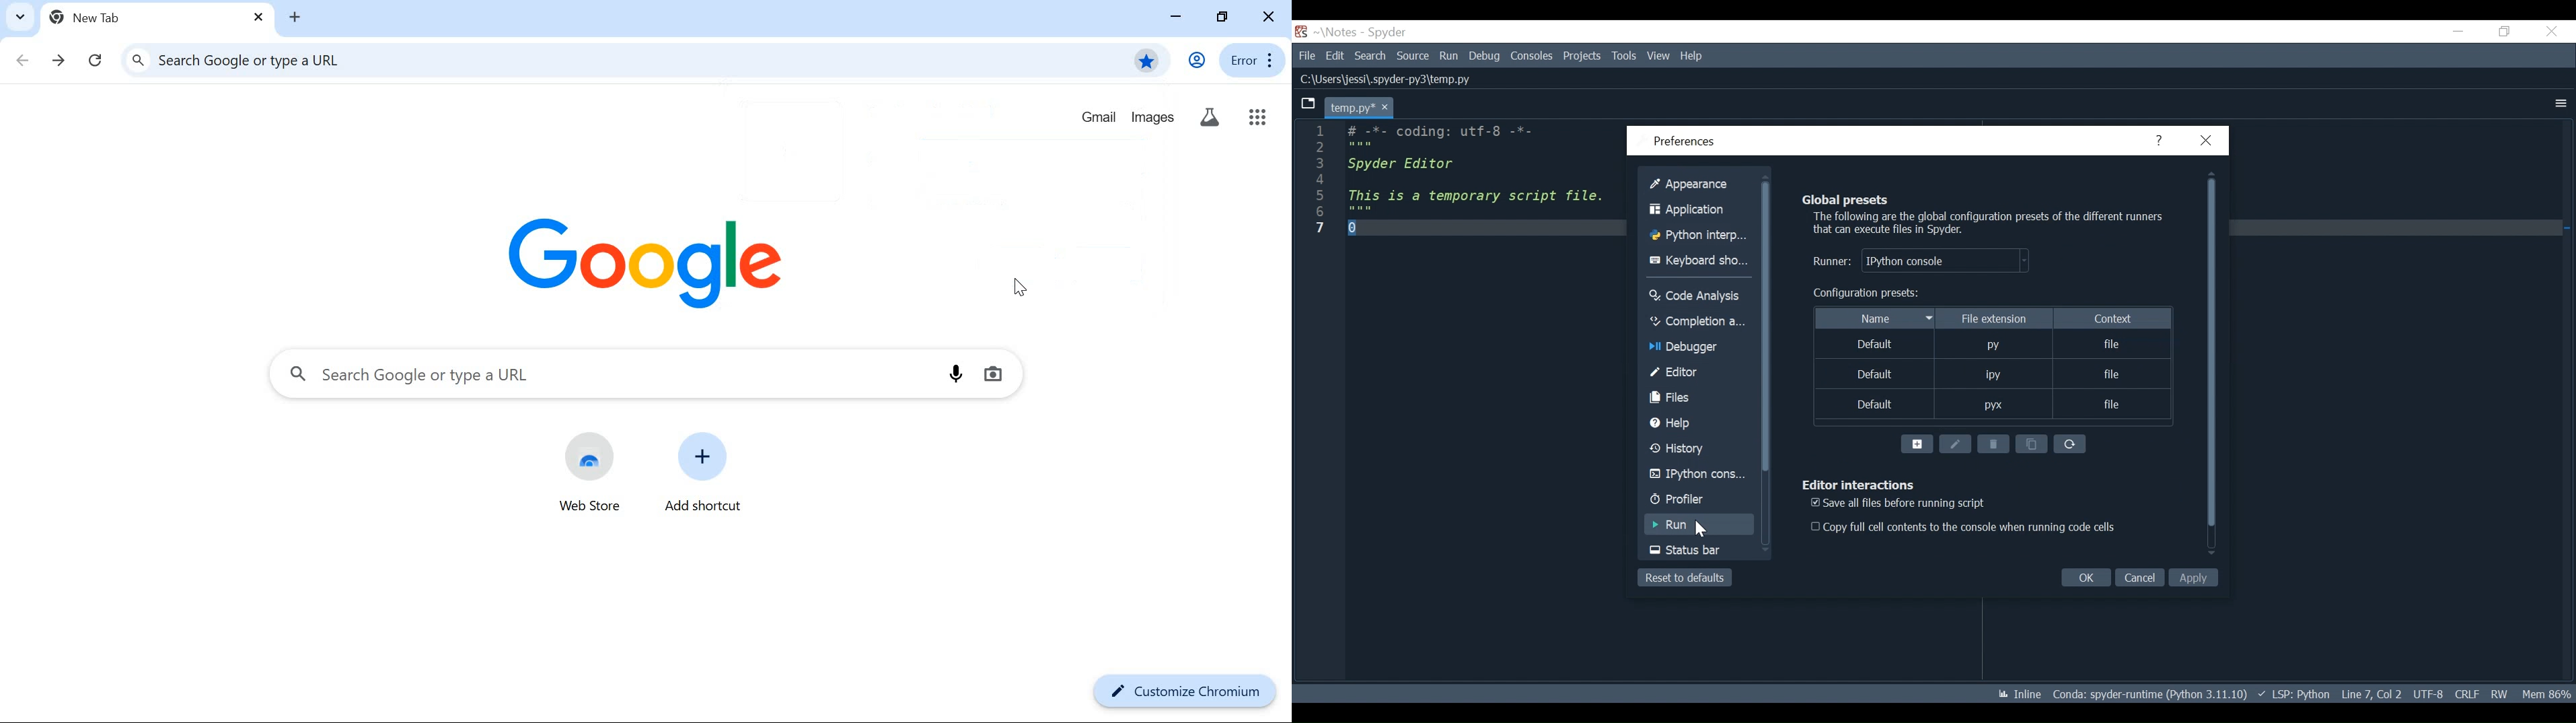  I want to click on ipy, so click(1998, 374).